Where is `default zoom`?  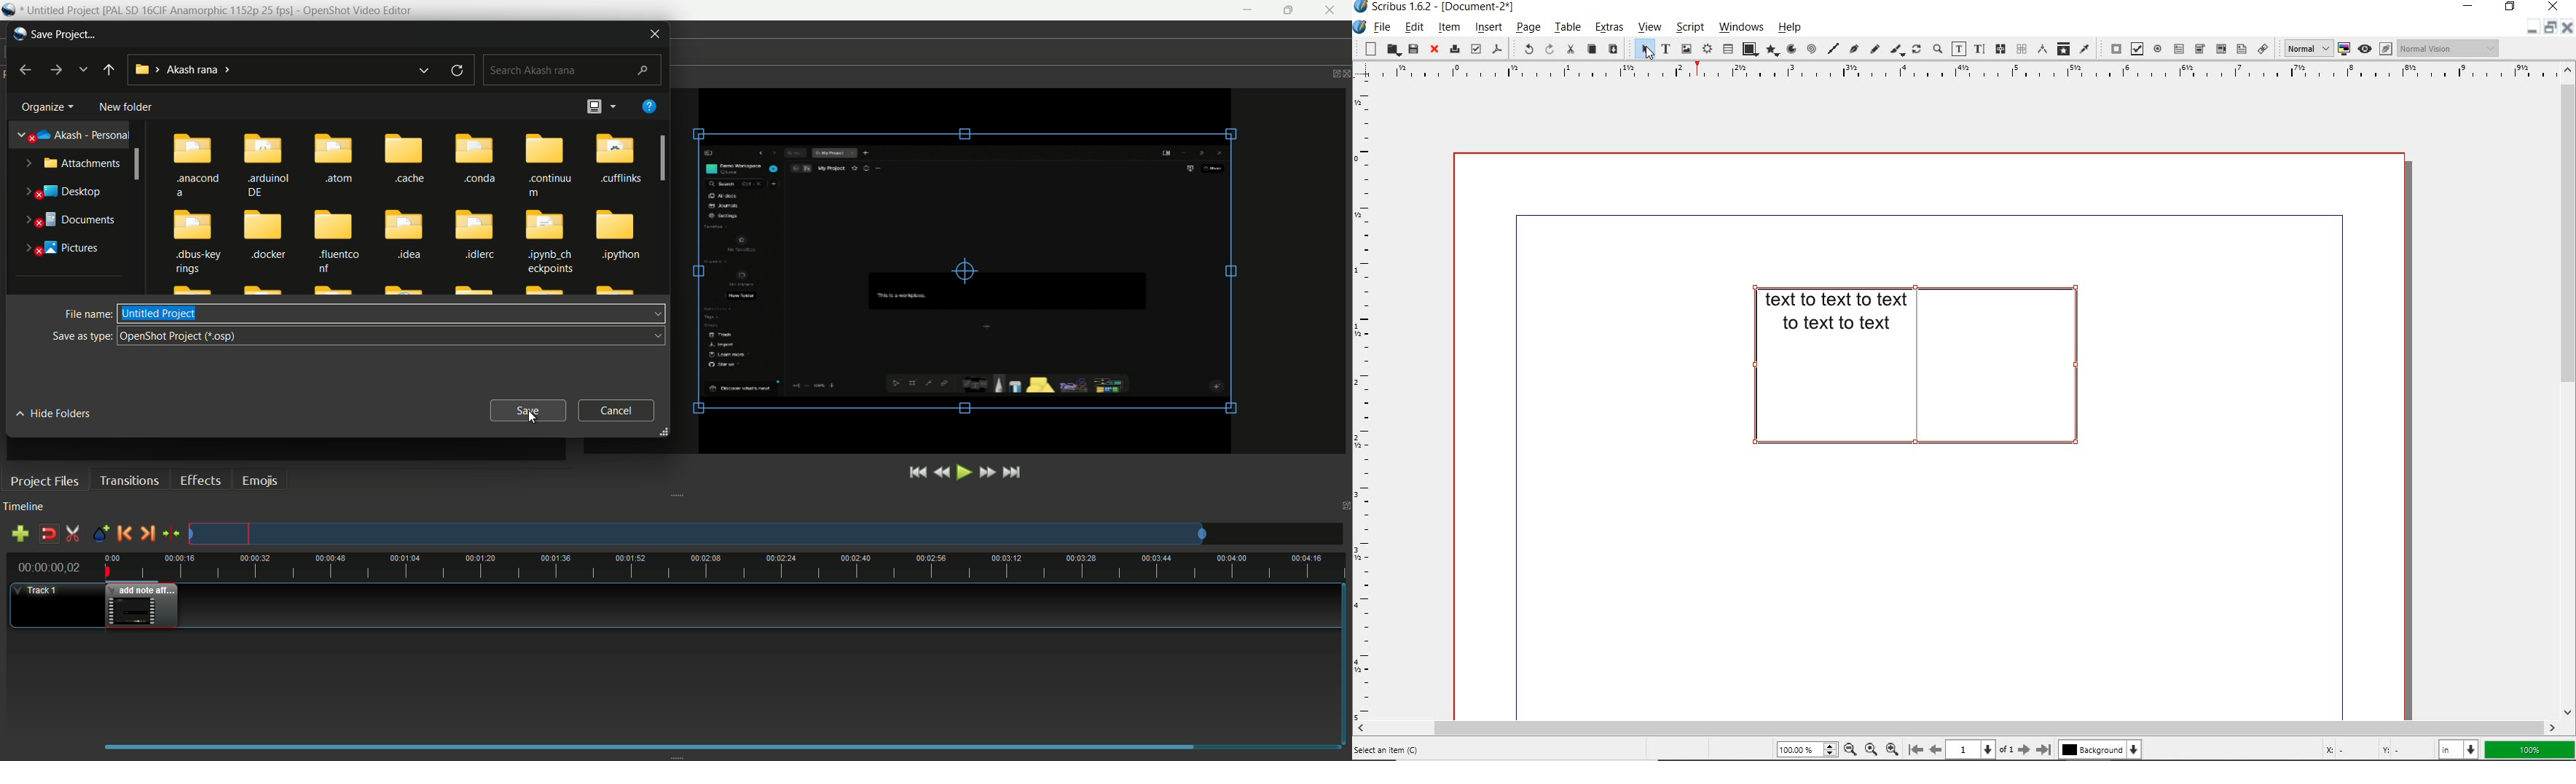
default zoom is located at coordinates (1869, 748).